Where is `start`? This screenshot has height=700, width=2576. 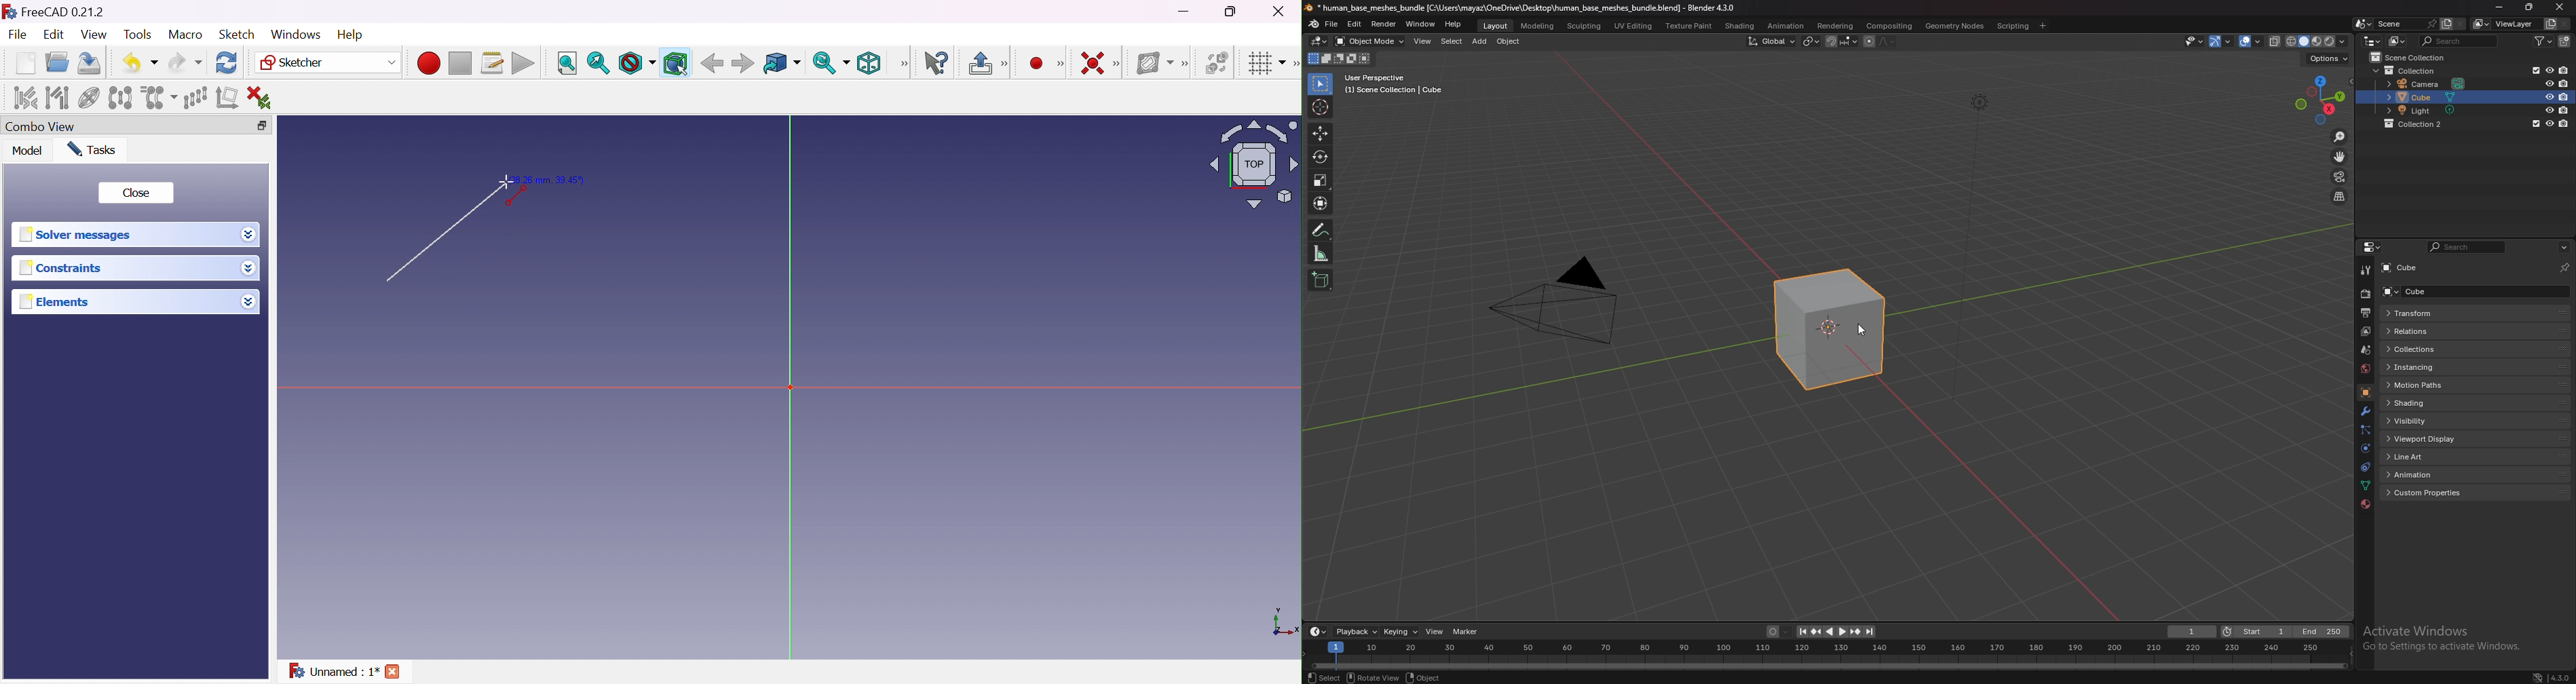
start is located at coordinates (2255, 632).